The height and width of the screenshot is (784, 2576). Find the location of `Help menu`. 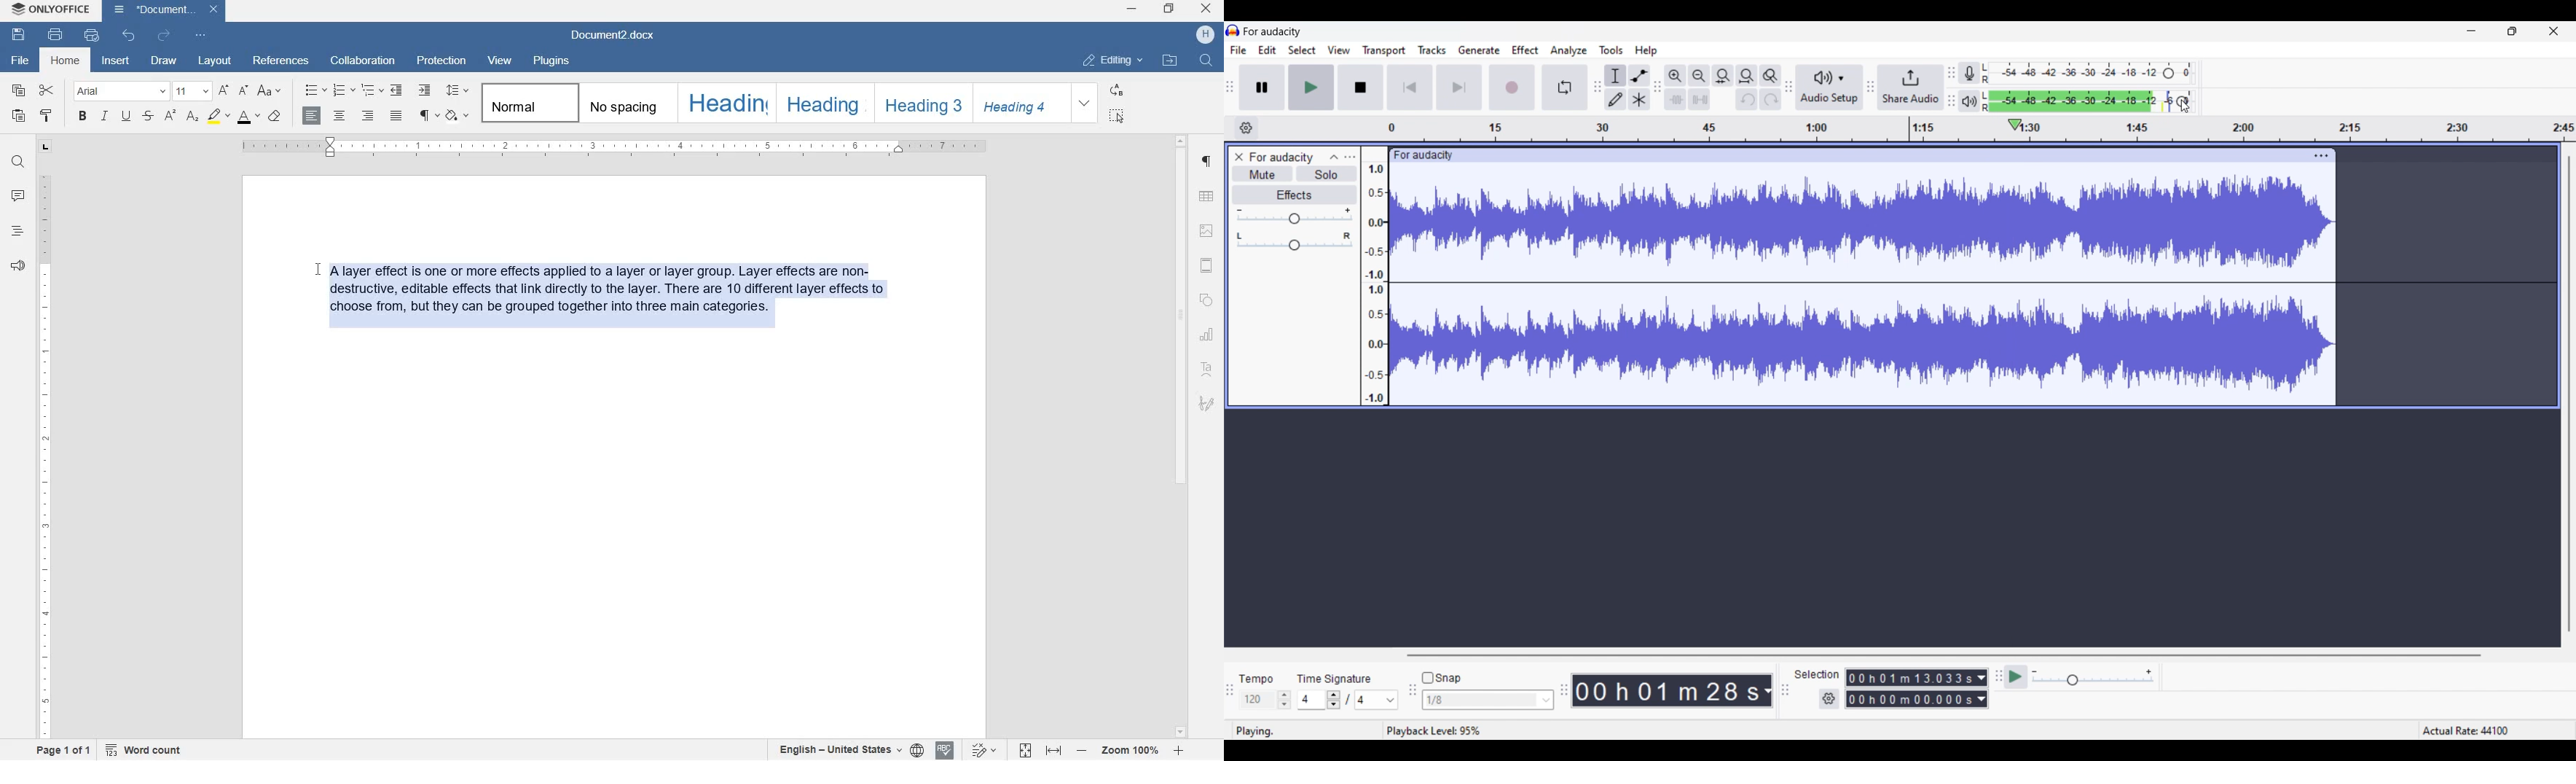

Help menu is located at coordinates (1646, 51).